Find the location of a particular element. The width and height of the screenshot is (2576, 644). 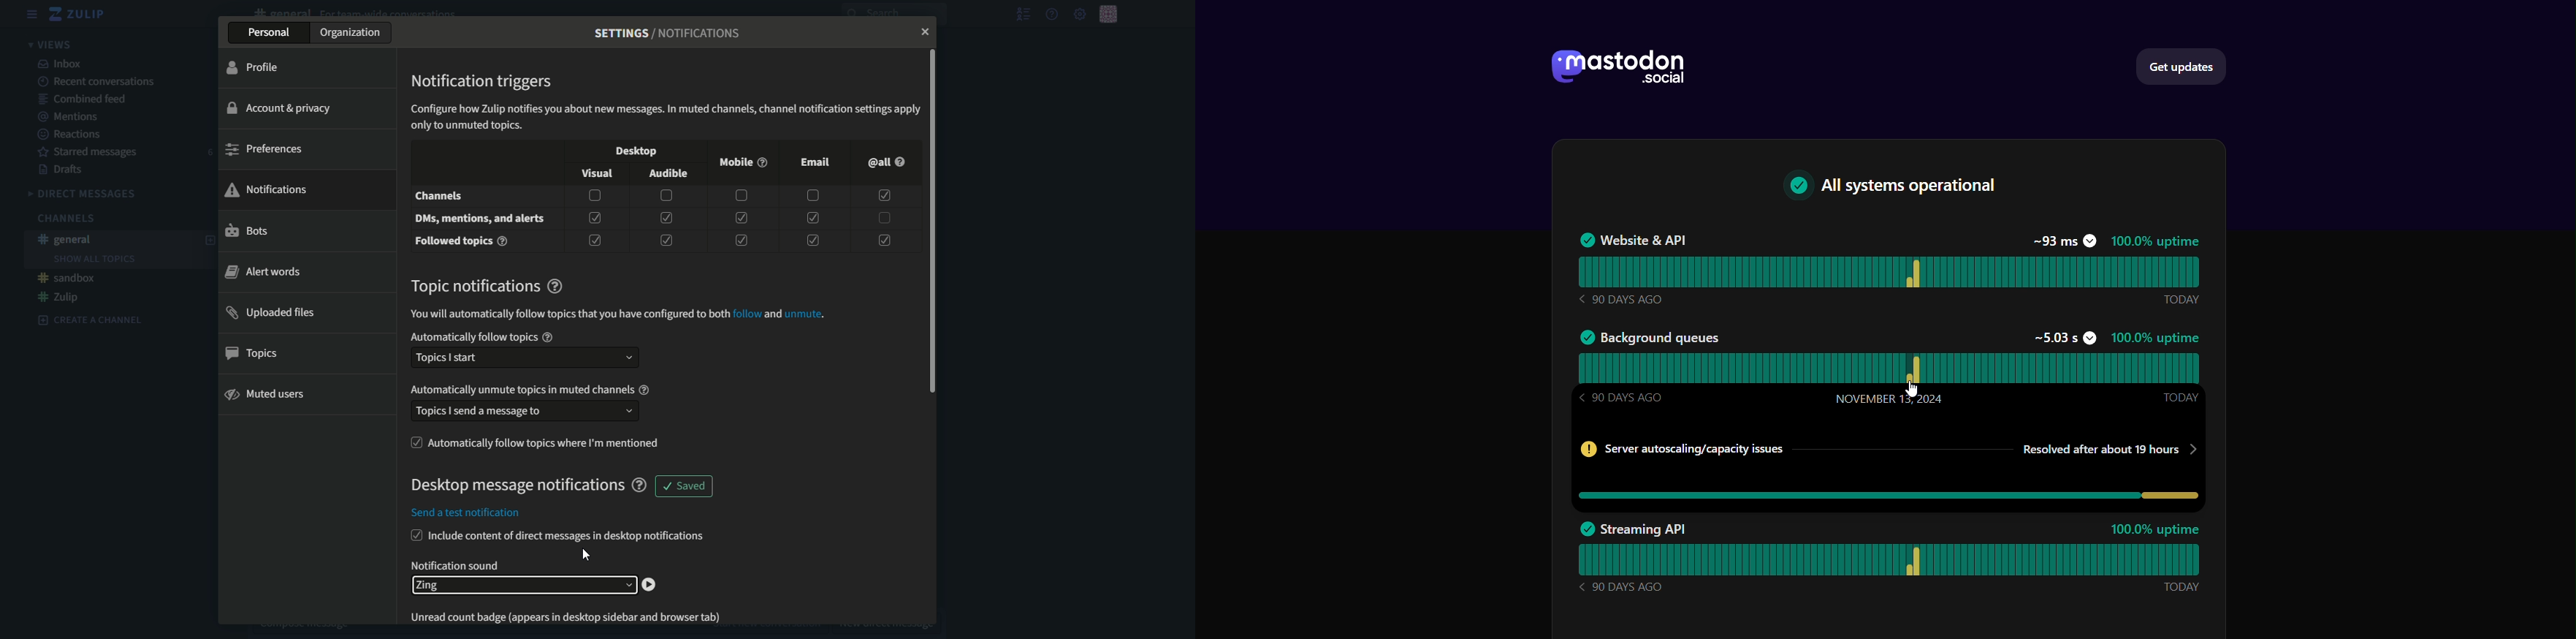

Today is located at coordinates (2178, 397).